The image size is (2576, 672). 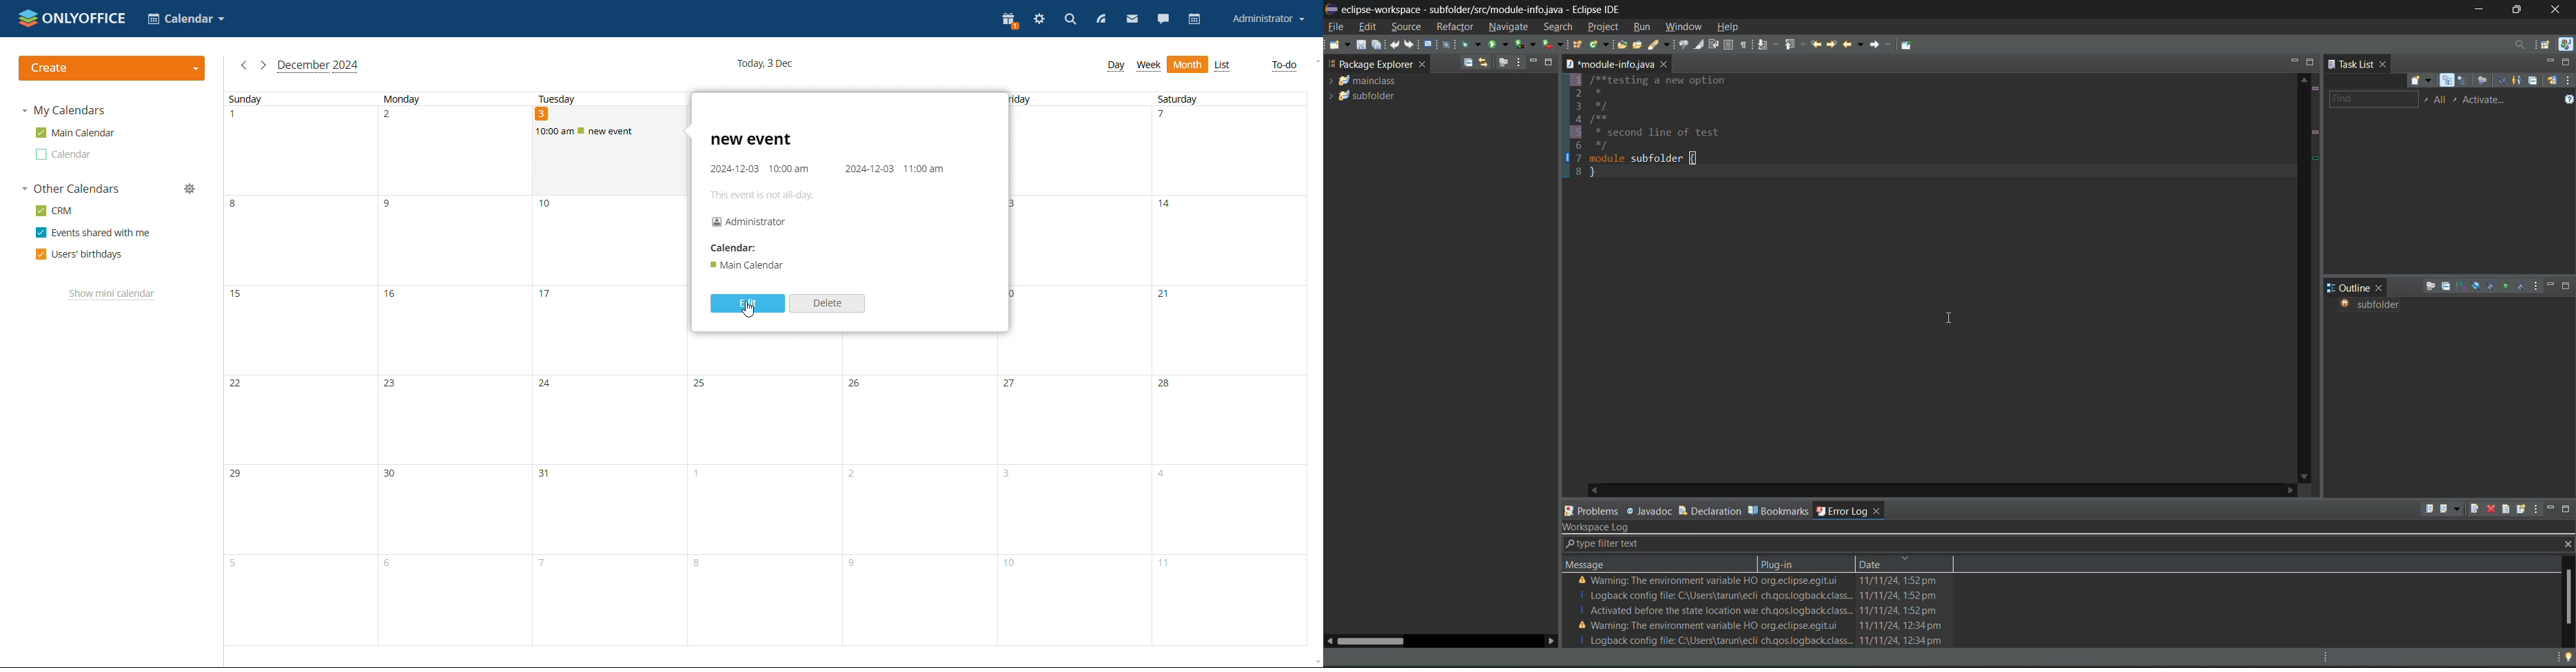 What do you see at coordinates (1640, 45) in the screenshot?
I see `open task` at bounding box center [1640, 45].